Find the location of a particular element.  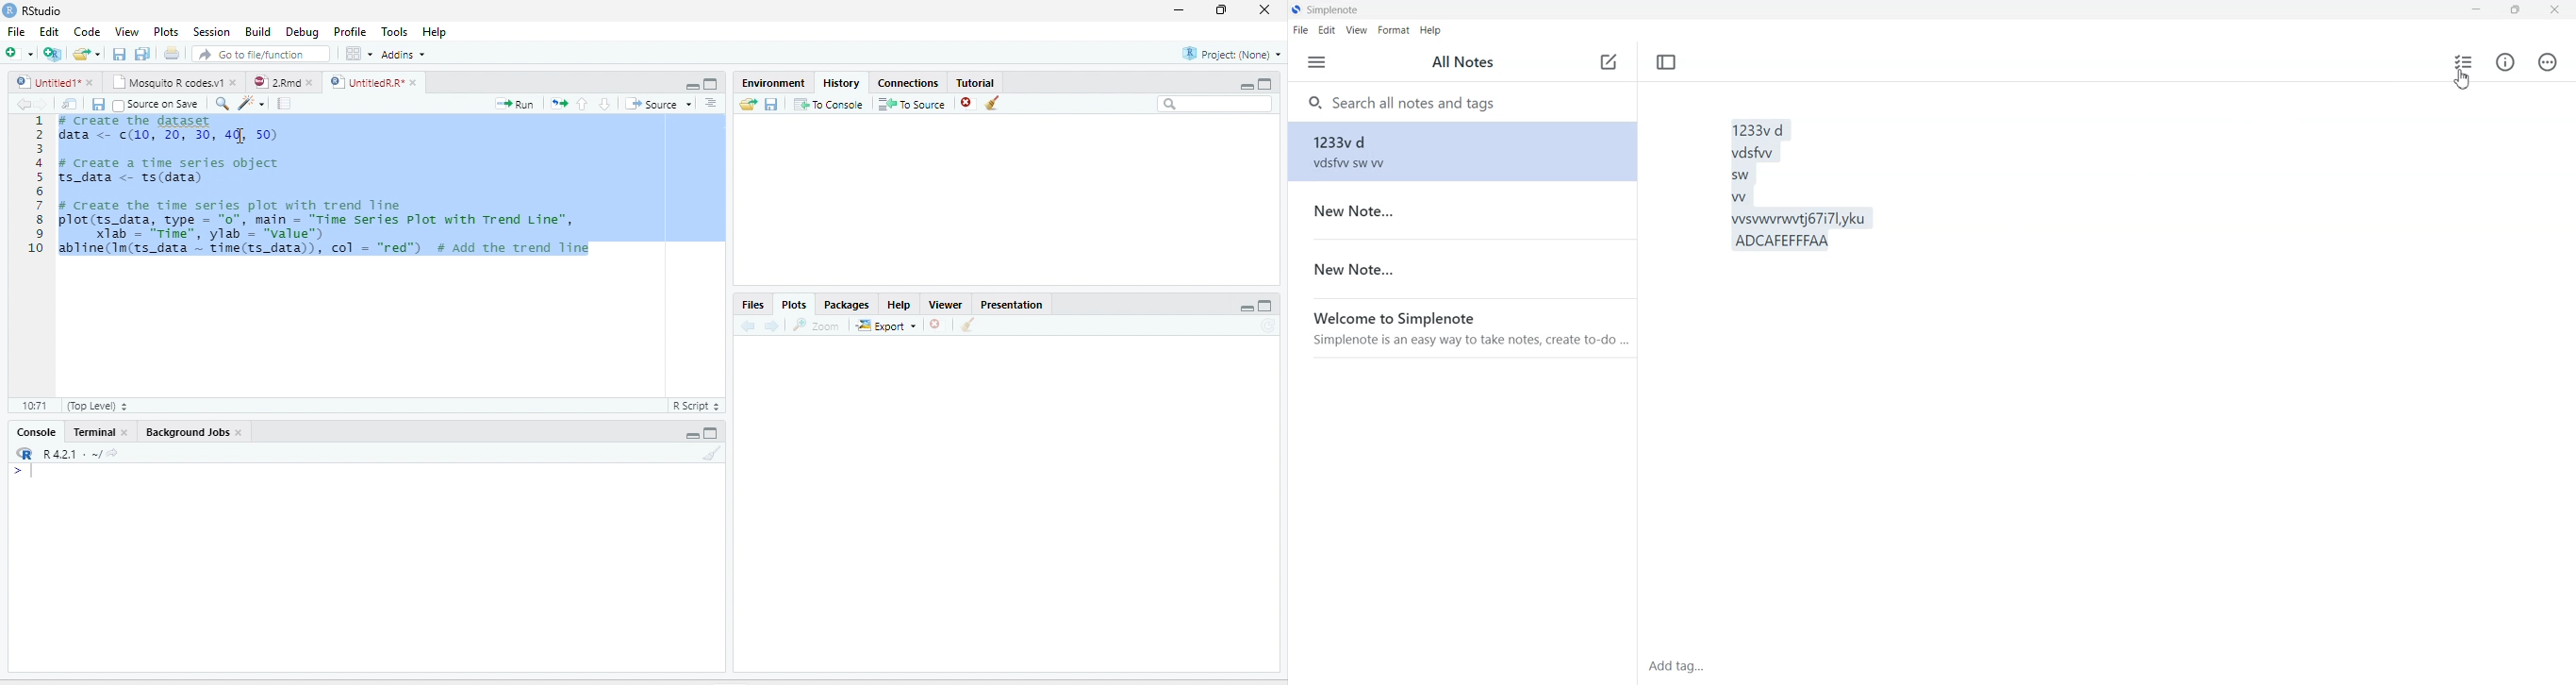

Action is located at coordinates (2548, 63).